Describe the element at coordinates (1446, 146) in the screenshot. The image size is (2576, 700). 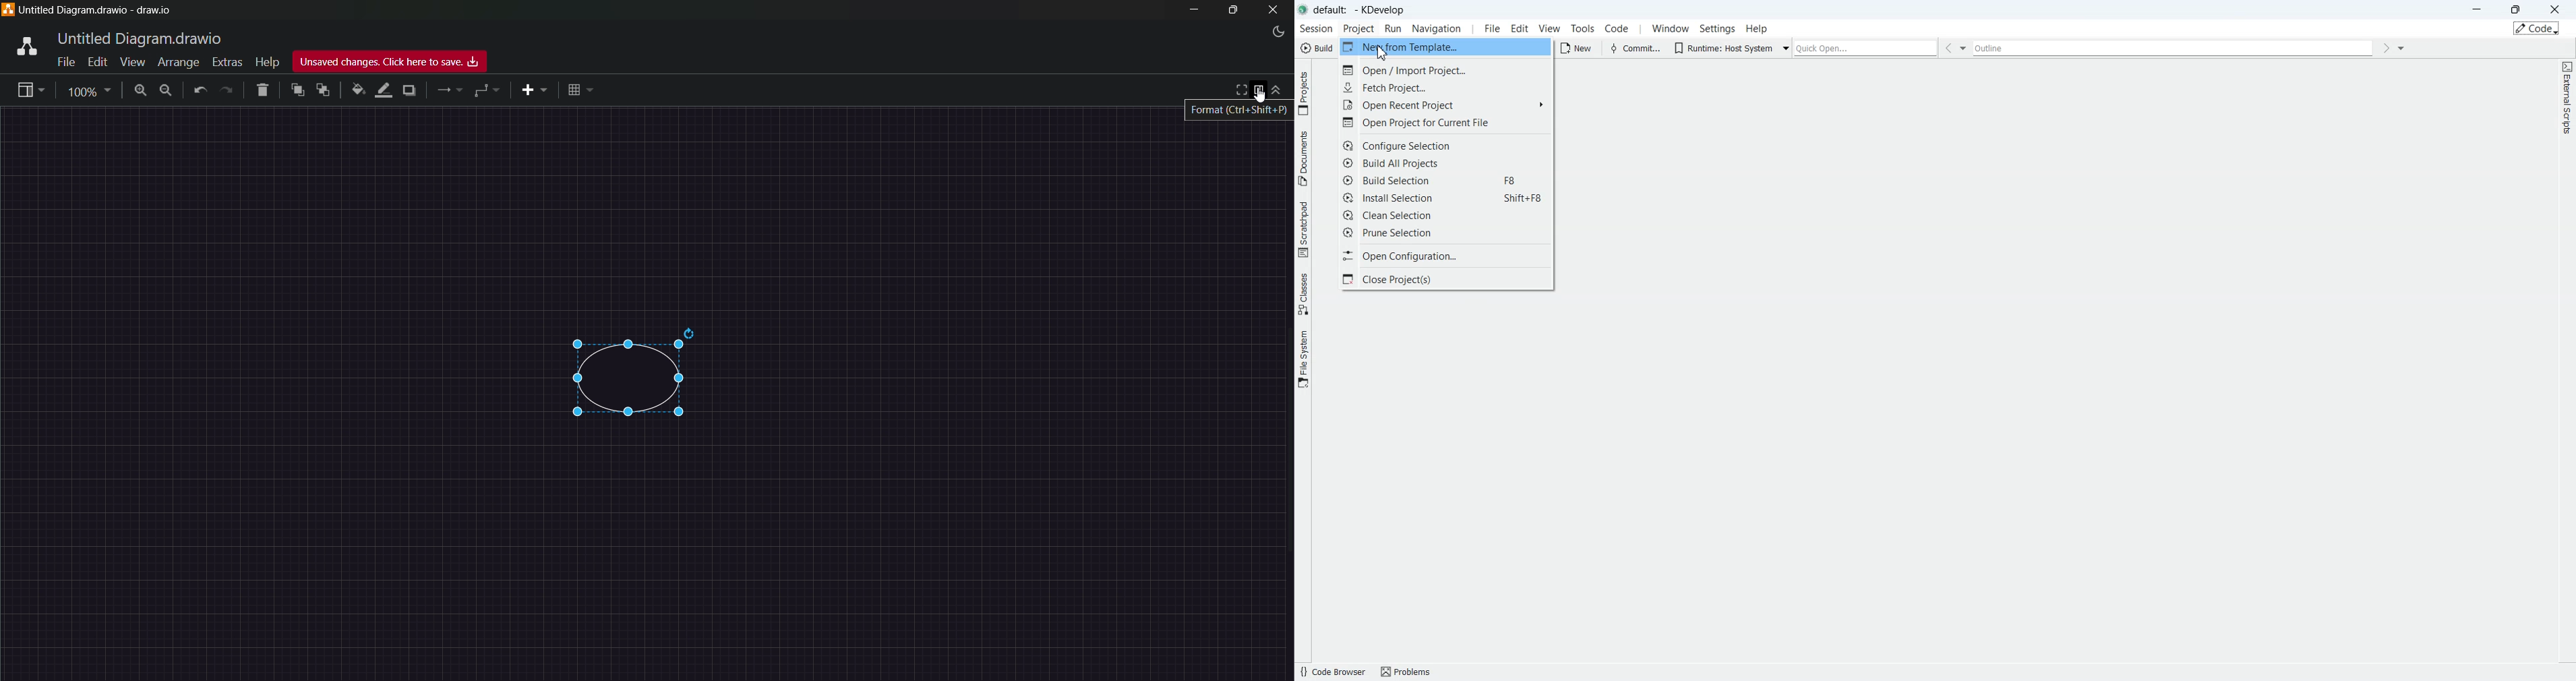
I see `Configure Selection` at that location.